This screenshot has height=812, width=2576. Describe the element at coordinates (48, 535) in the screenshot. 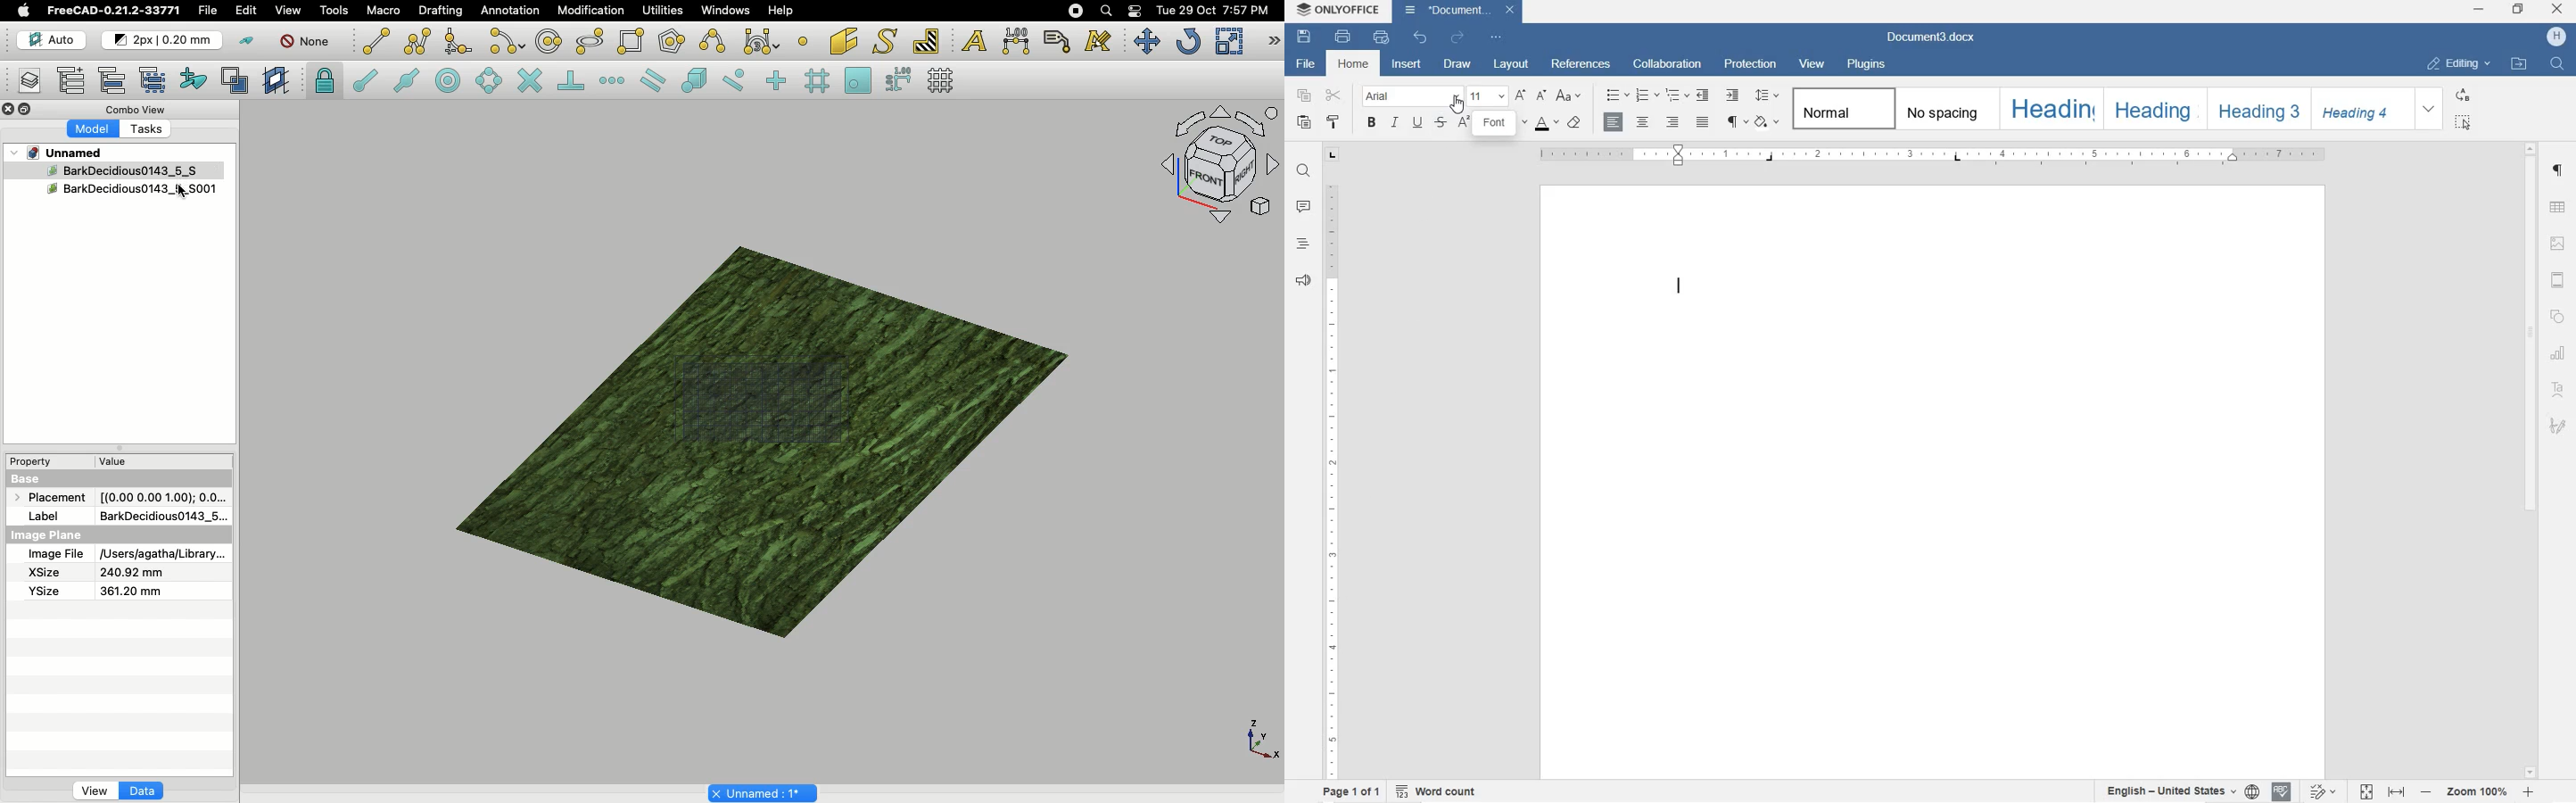

I see `Image Plane` at that location.